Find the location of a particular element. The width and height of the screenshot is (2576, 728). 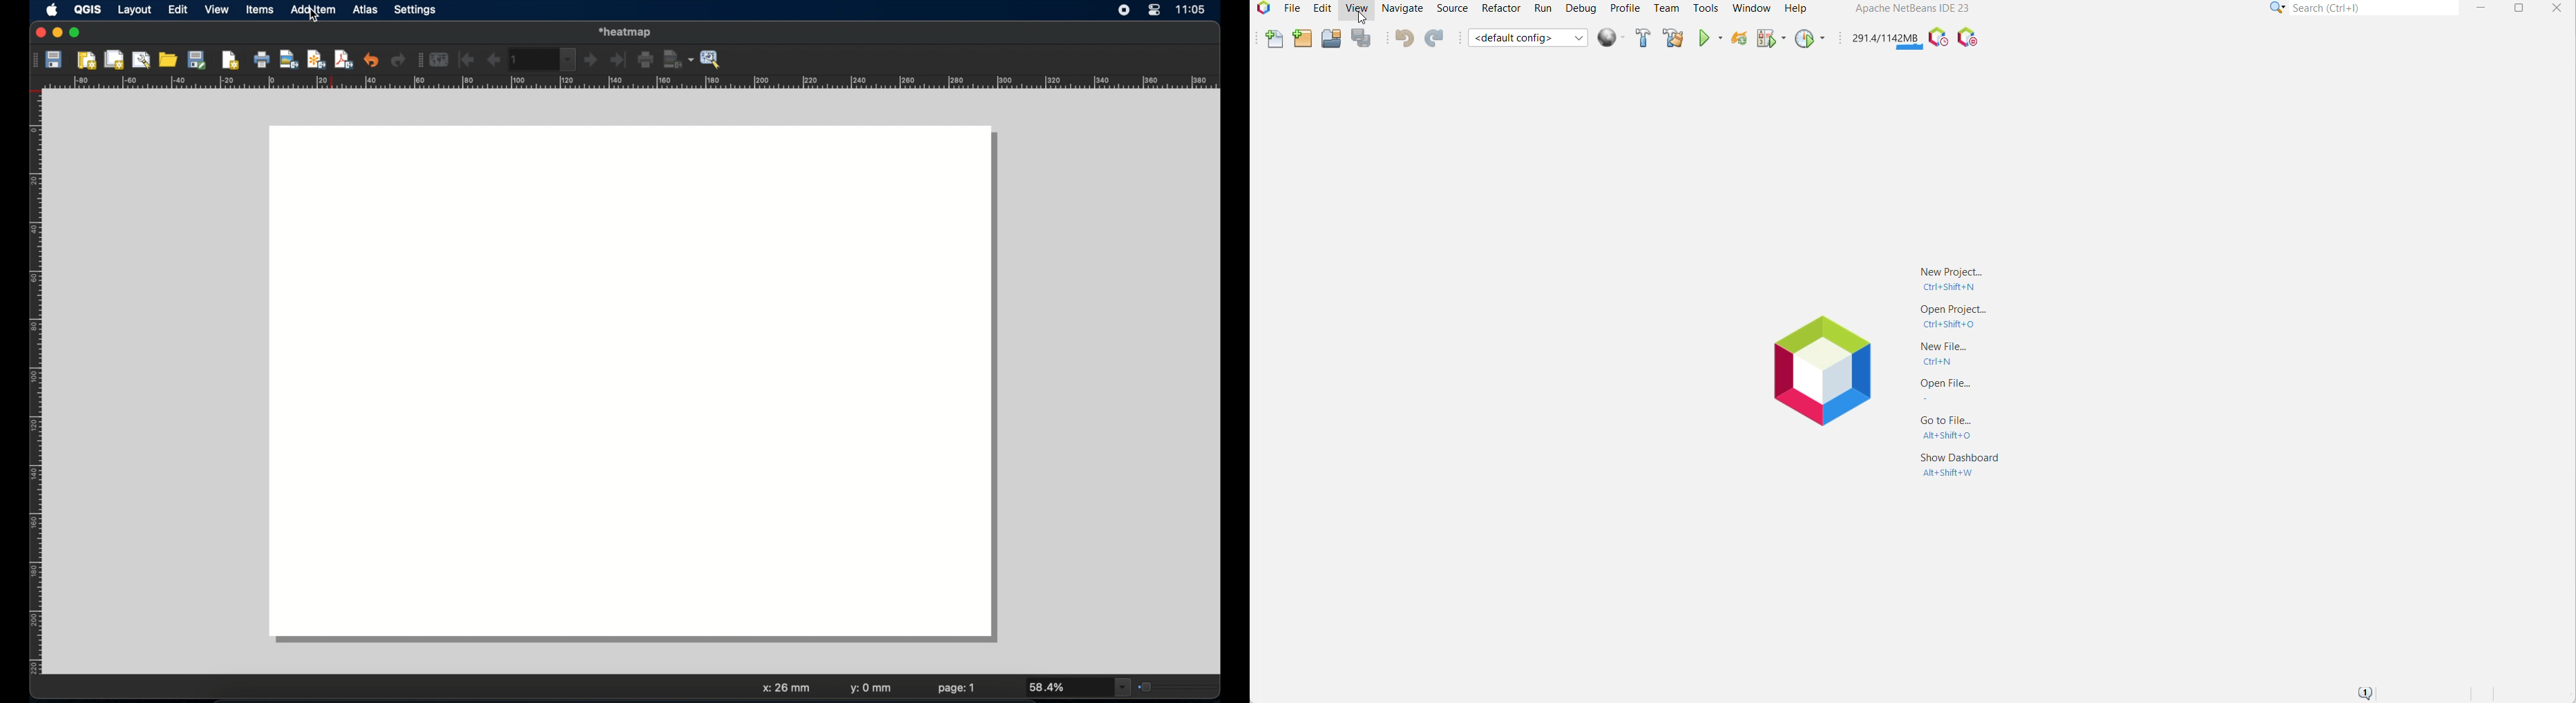

add items from template is located at coordinates (169, 59).